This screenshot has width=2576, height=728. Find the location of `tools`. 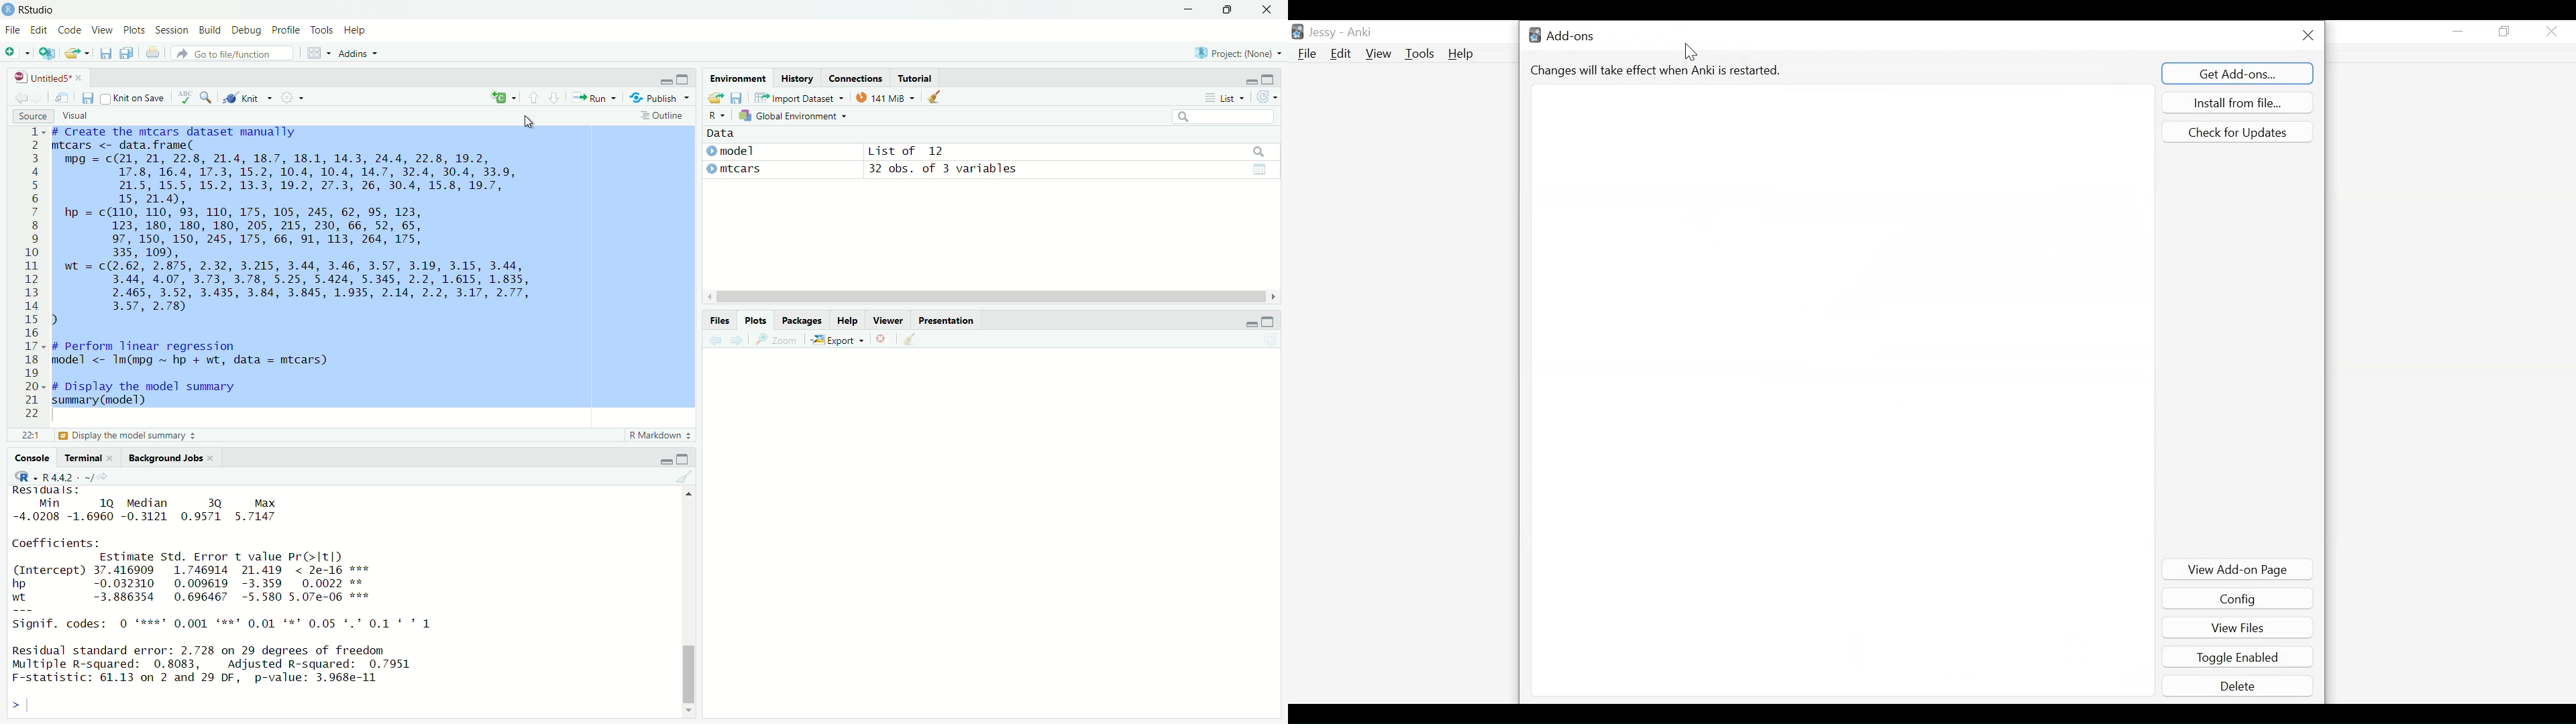

tools is located at coordinates (321, 29).